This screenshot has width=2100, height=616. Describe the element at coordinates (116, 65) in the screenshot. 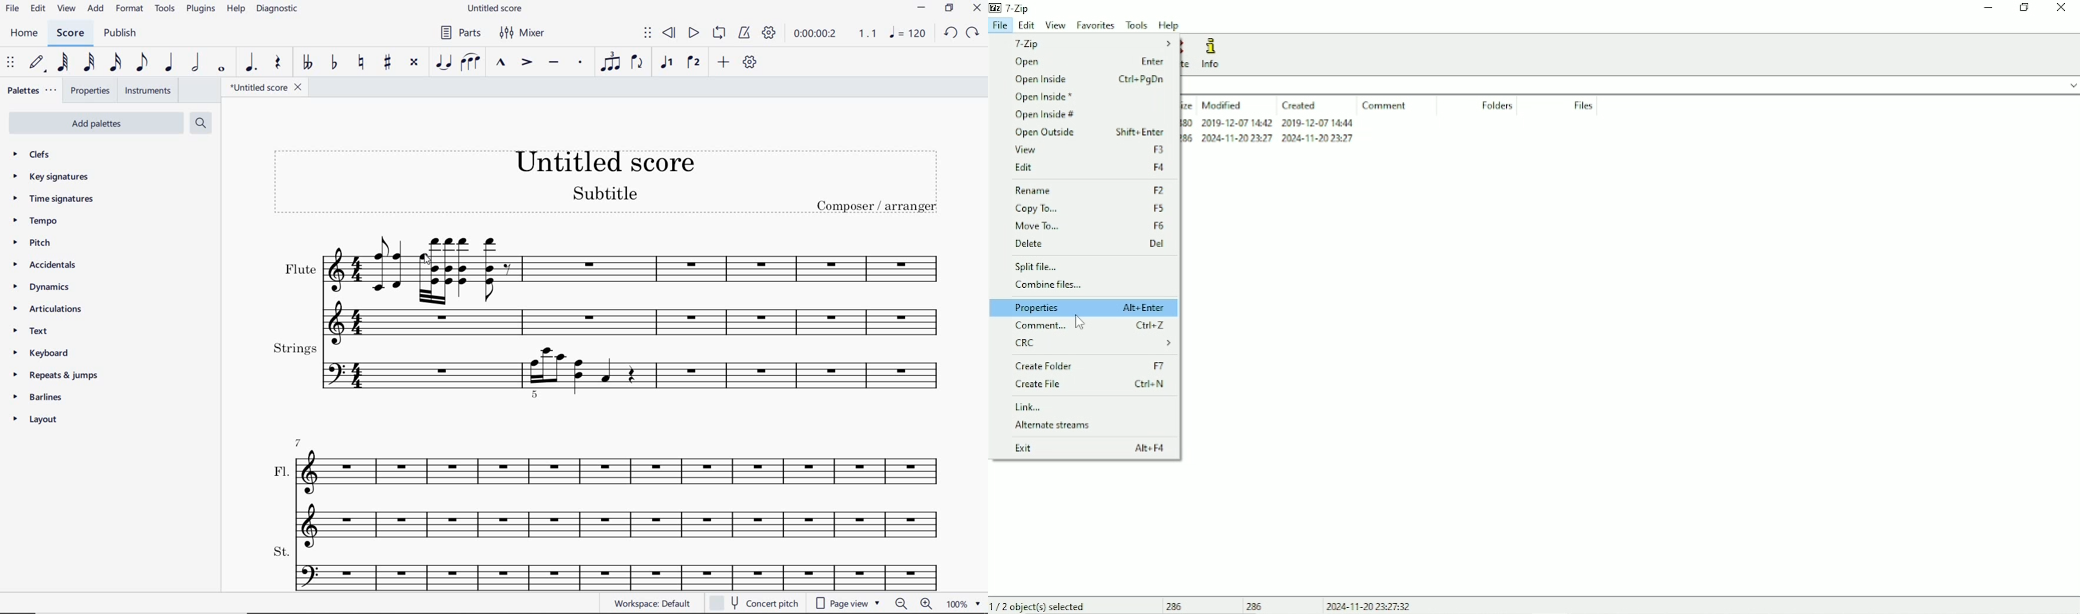

I see `16TH NOTE` at that location.